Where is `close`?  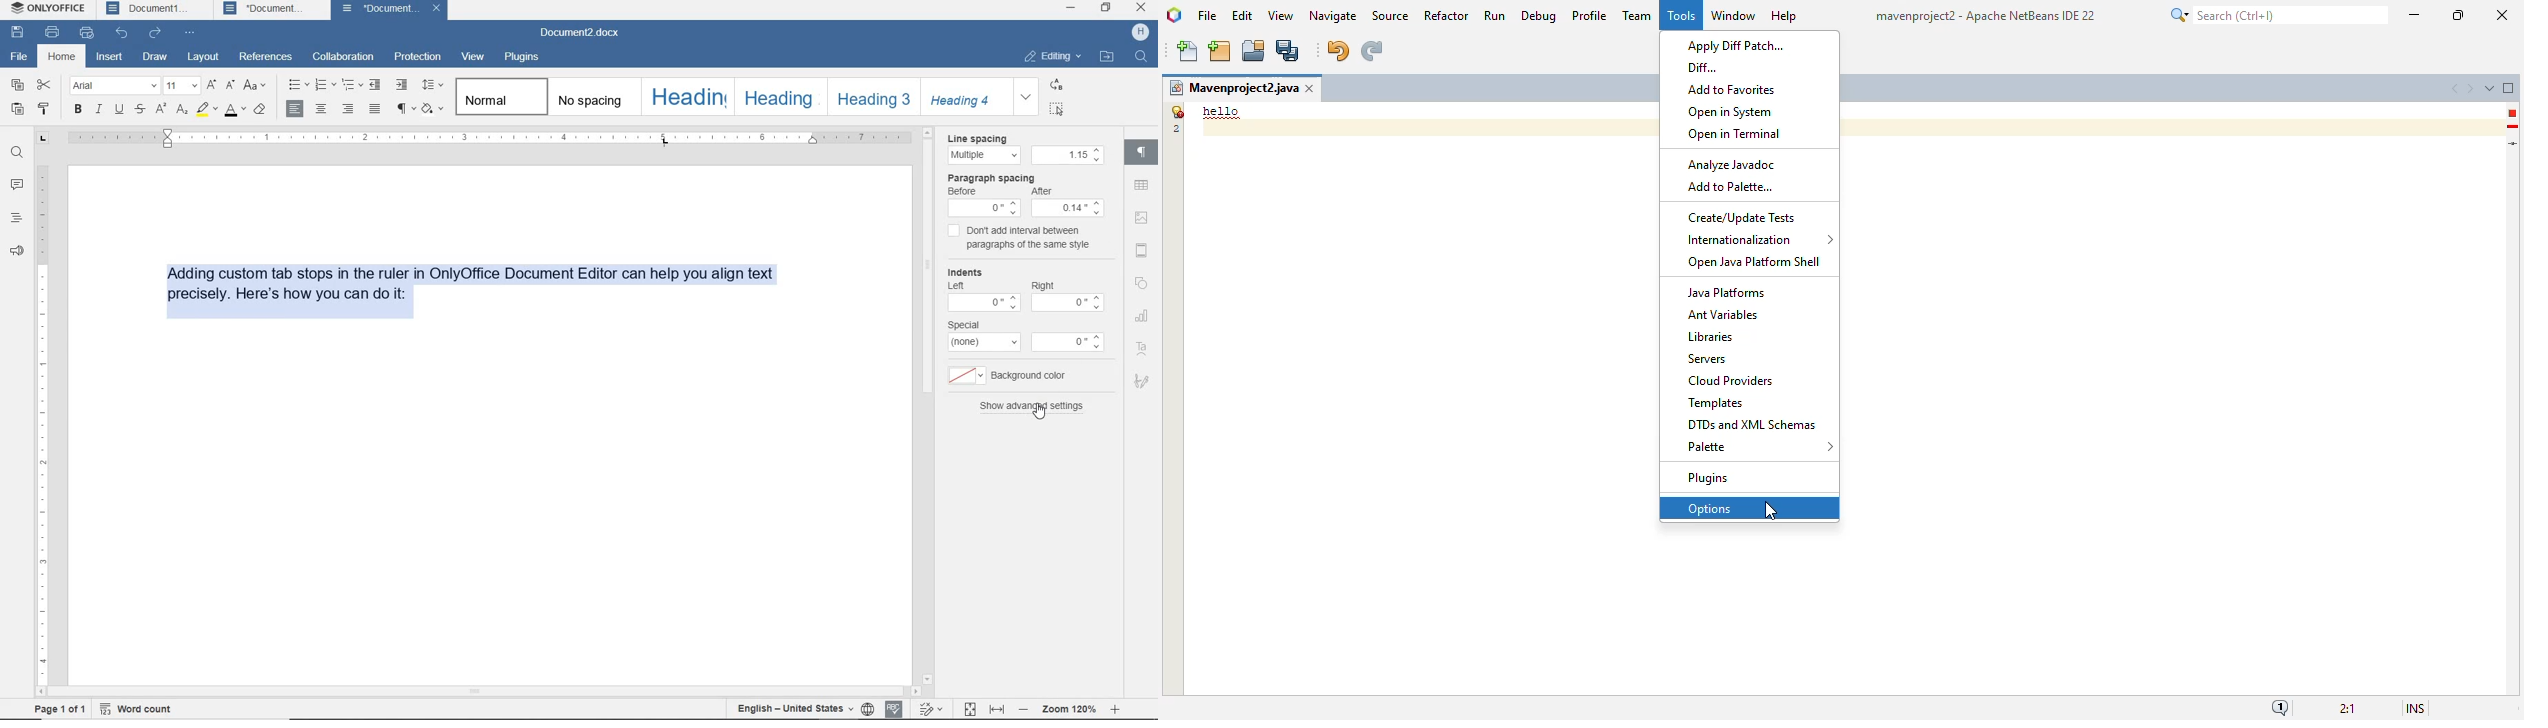
close is located at coordinates (438, 10).